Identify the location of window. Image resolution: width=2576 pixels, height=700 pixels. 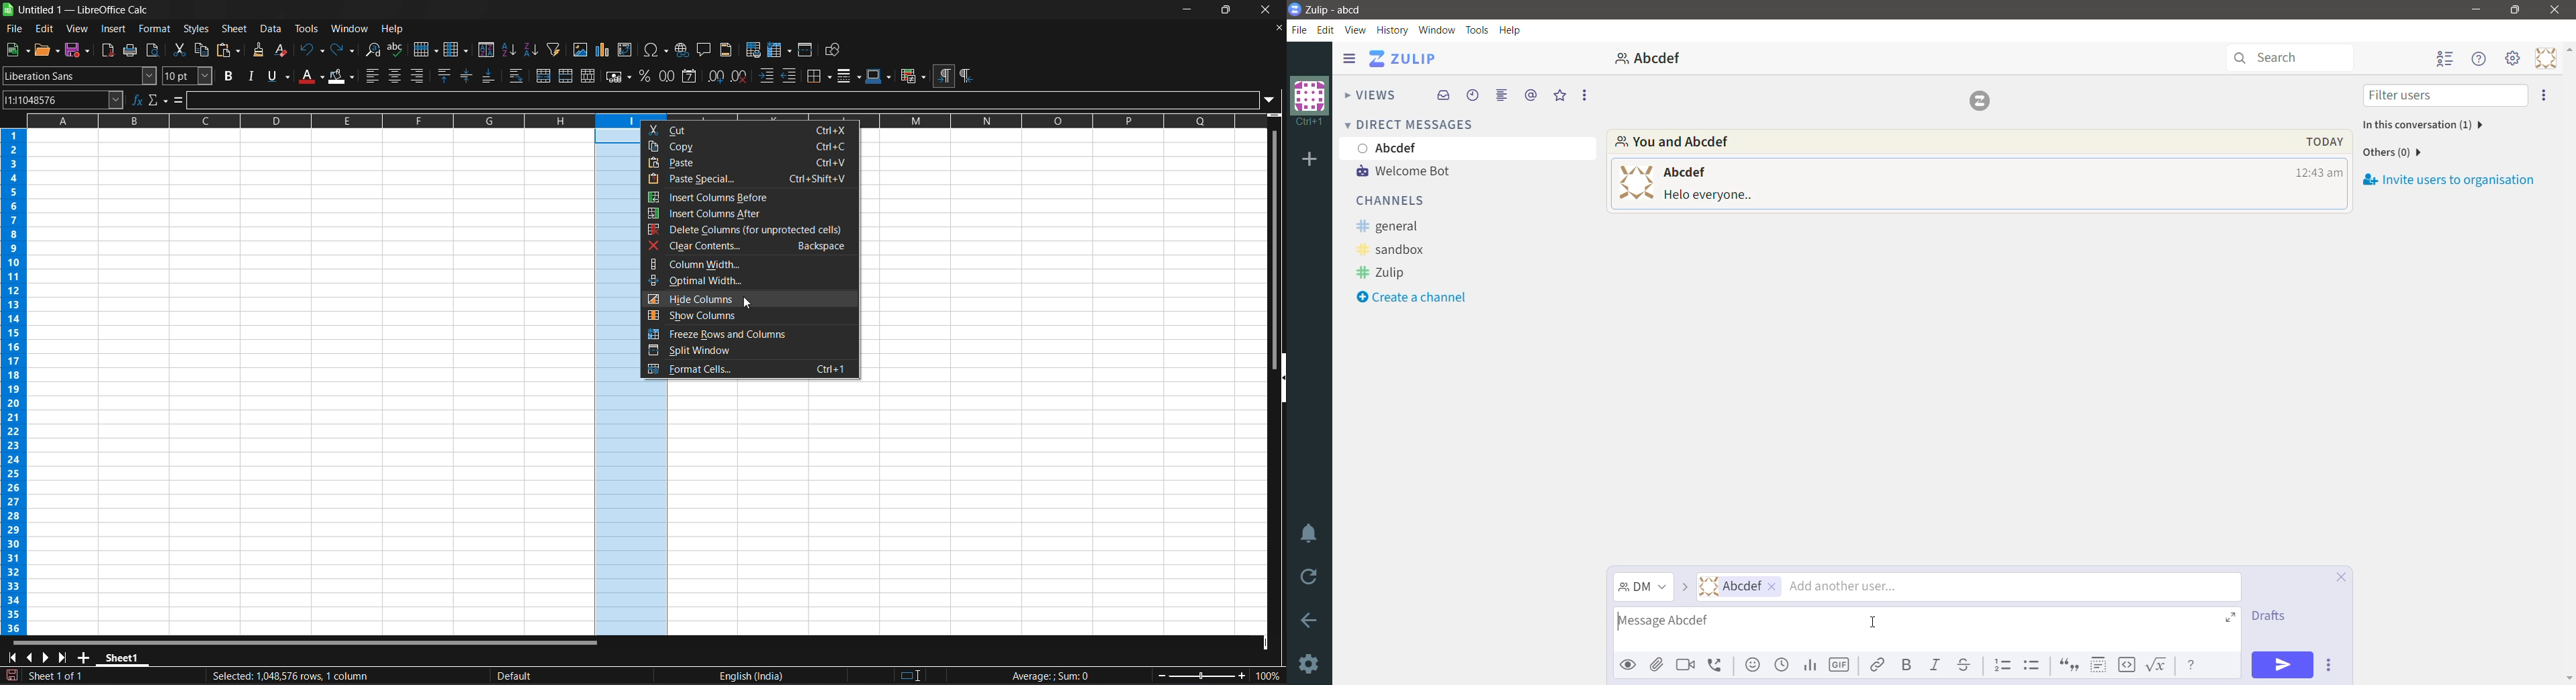
(350, 29).